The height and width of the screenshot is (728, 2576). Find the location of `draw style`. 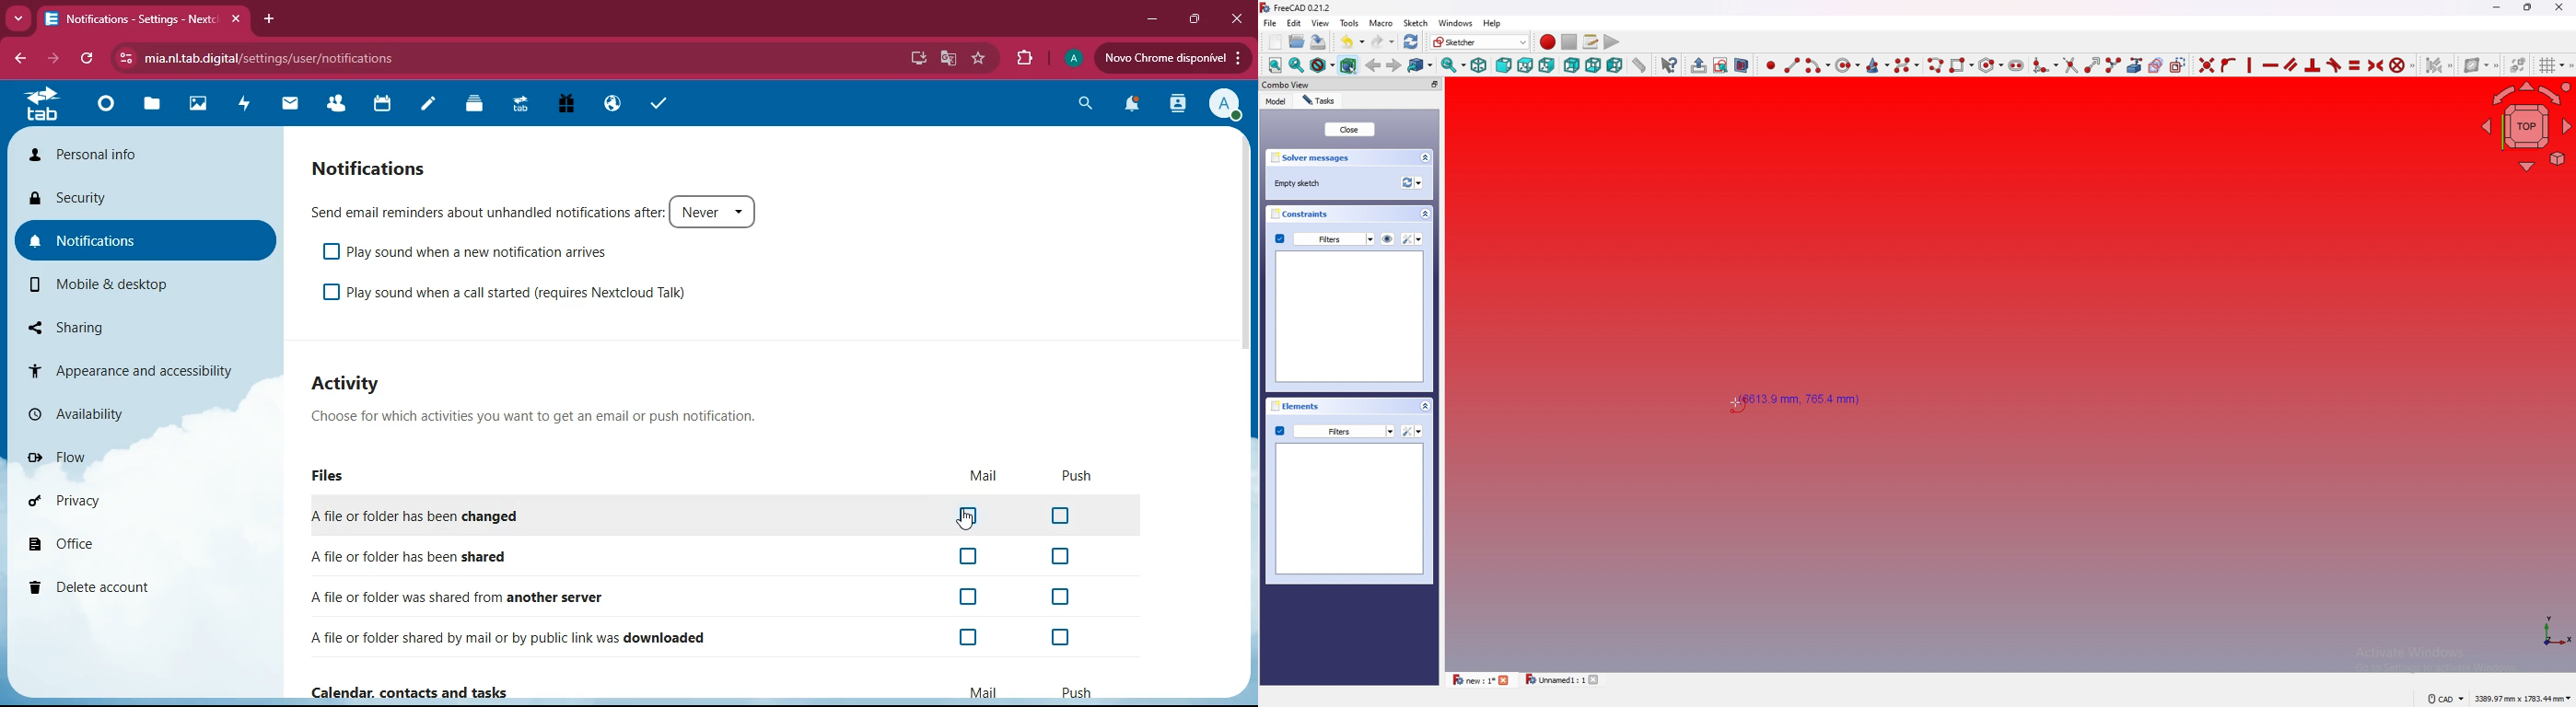

draw style is located at coordinates (1322, 65).